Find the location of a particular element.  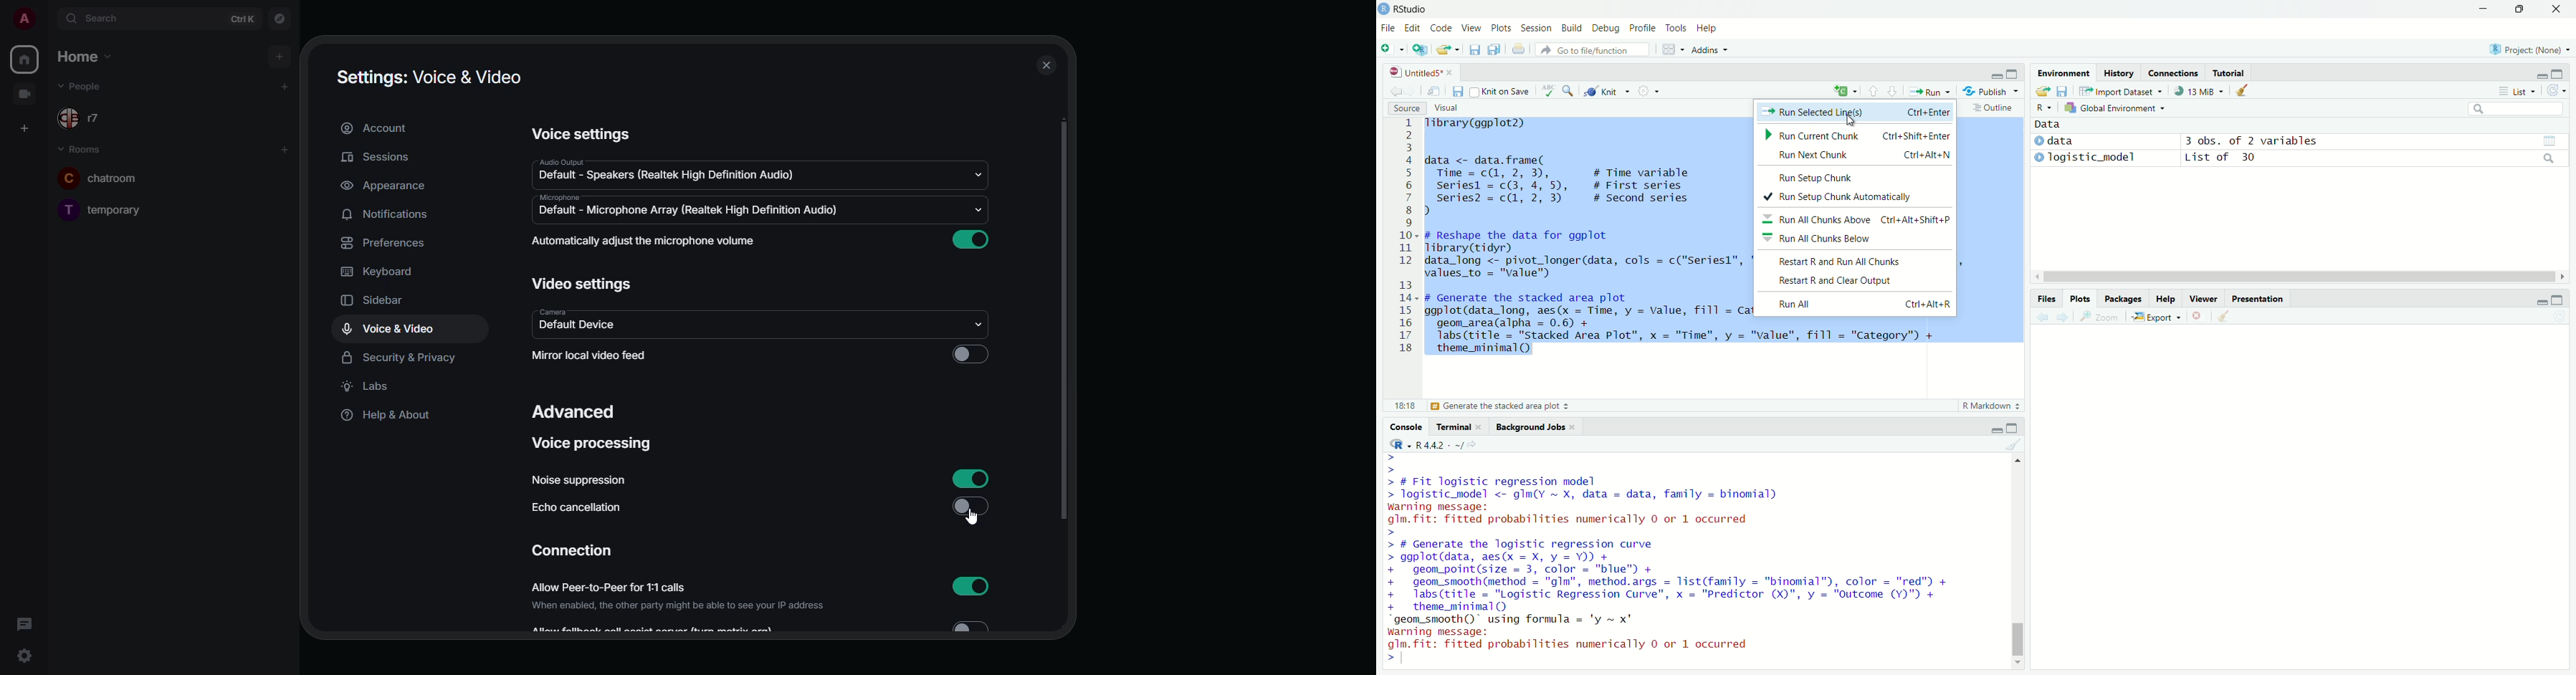

Build is located at coordinates (1570, 29).